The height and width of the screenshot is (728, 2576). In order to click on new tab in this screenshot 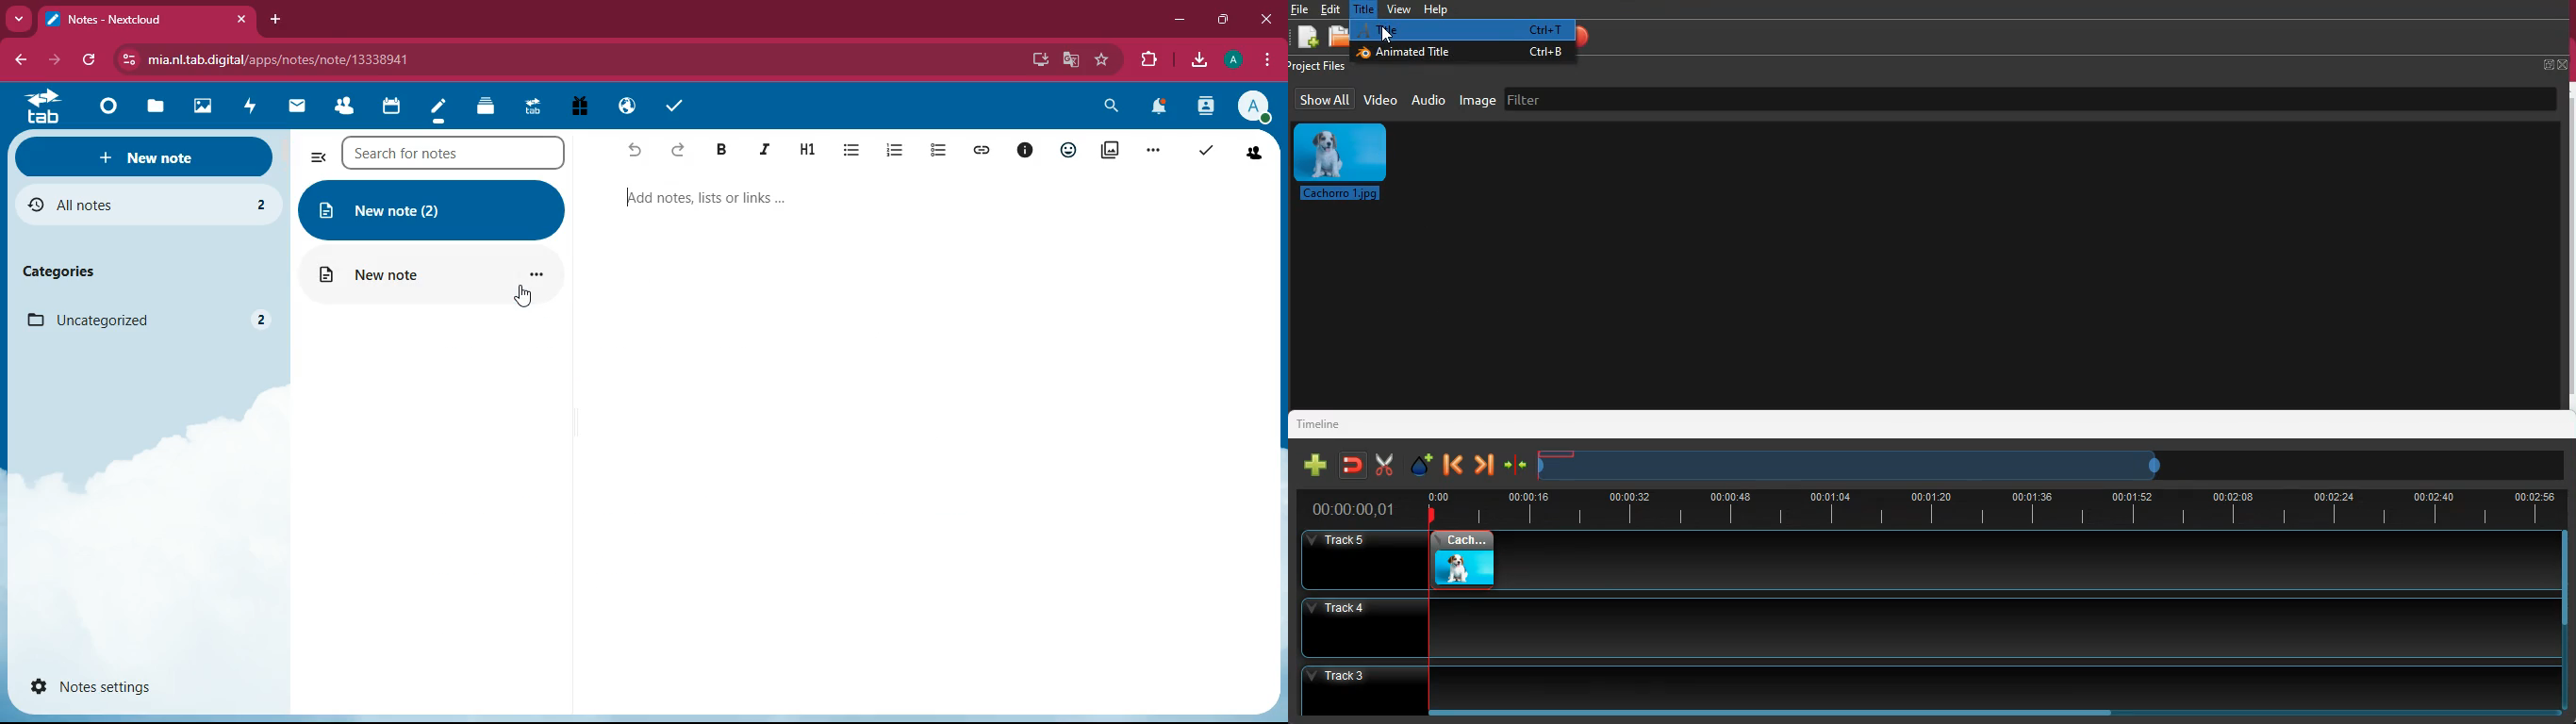, I will do `click(277, 20)`.